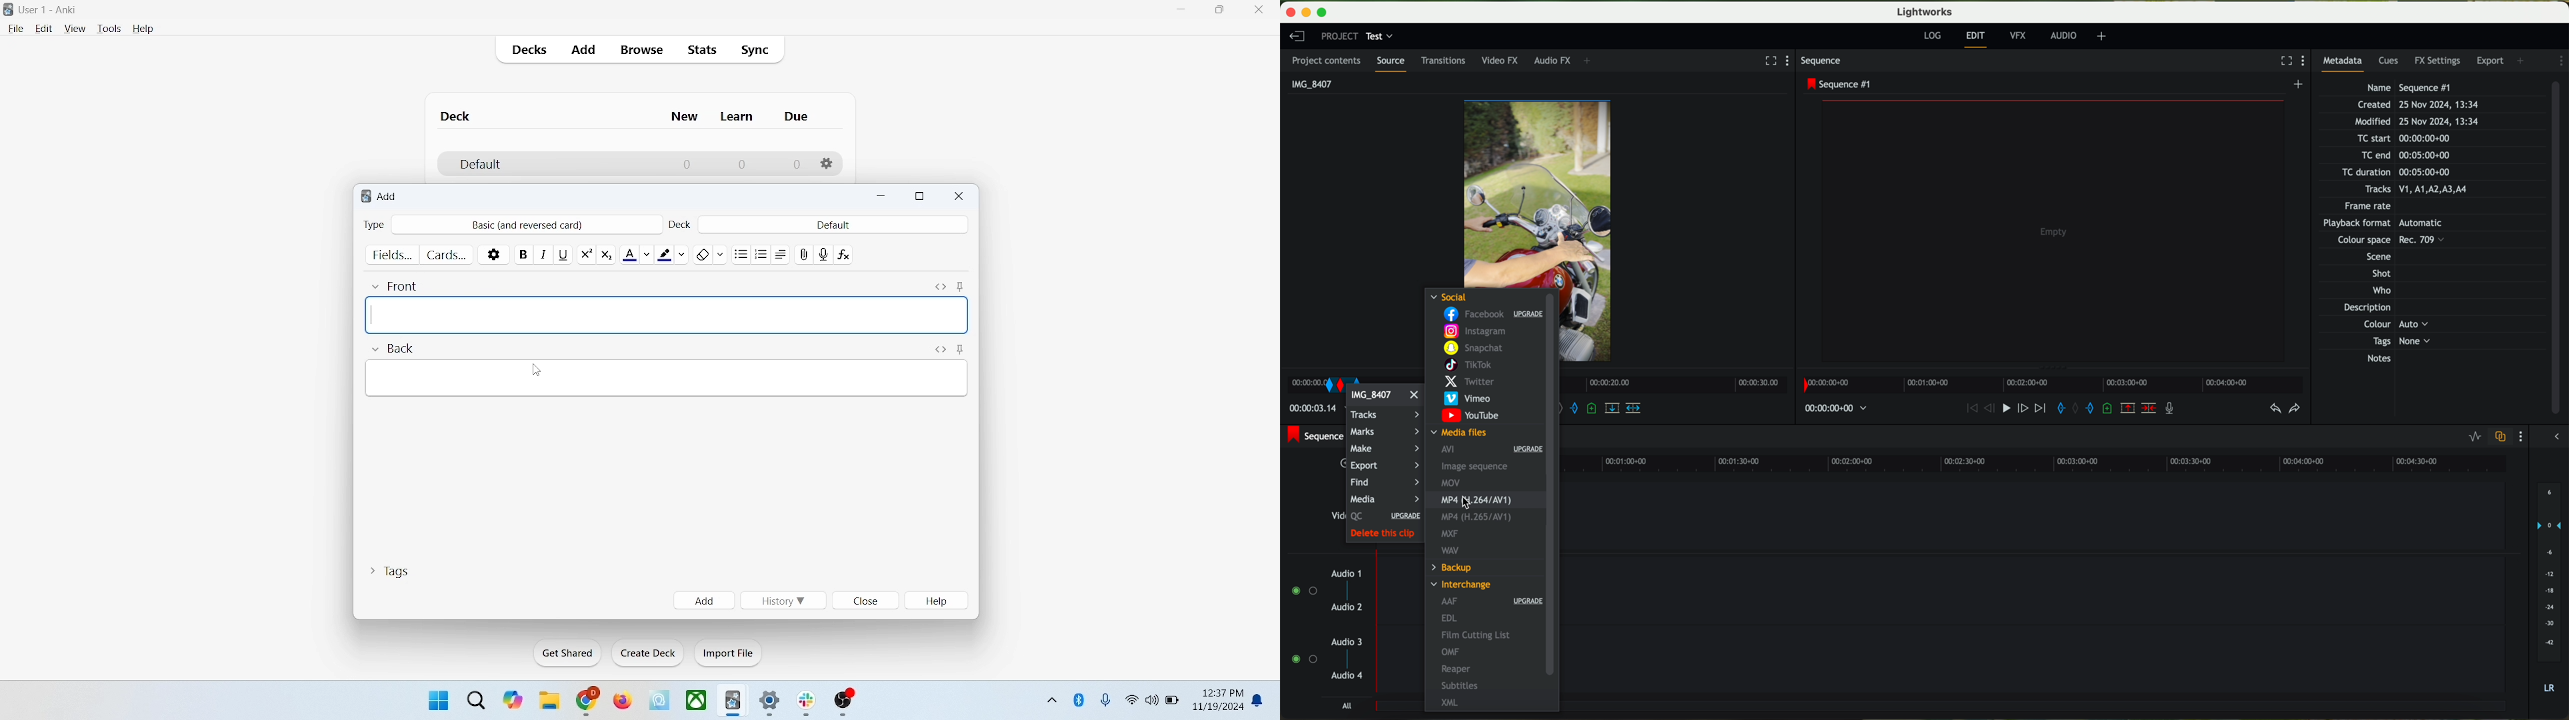 Image resolution: width=2576 pixels, height=728 pixels. I want to click on MP4, so click(1480, 519).